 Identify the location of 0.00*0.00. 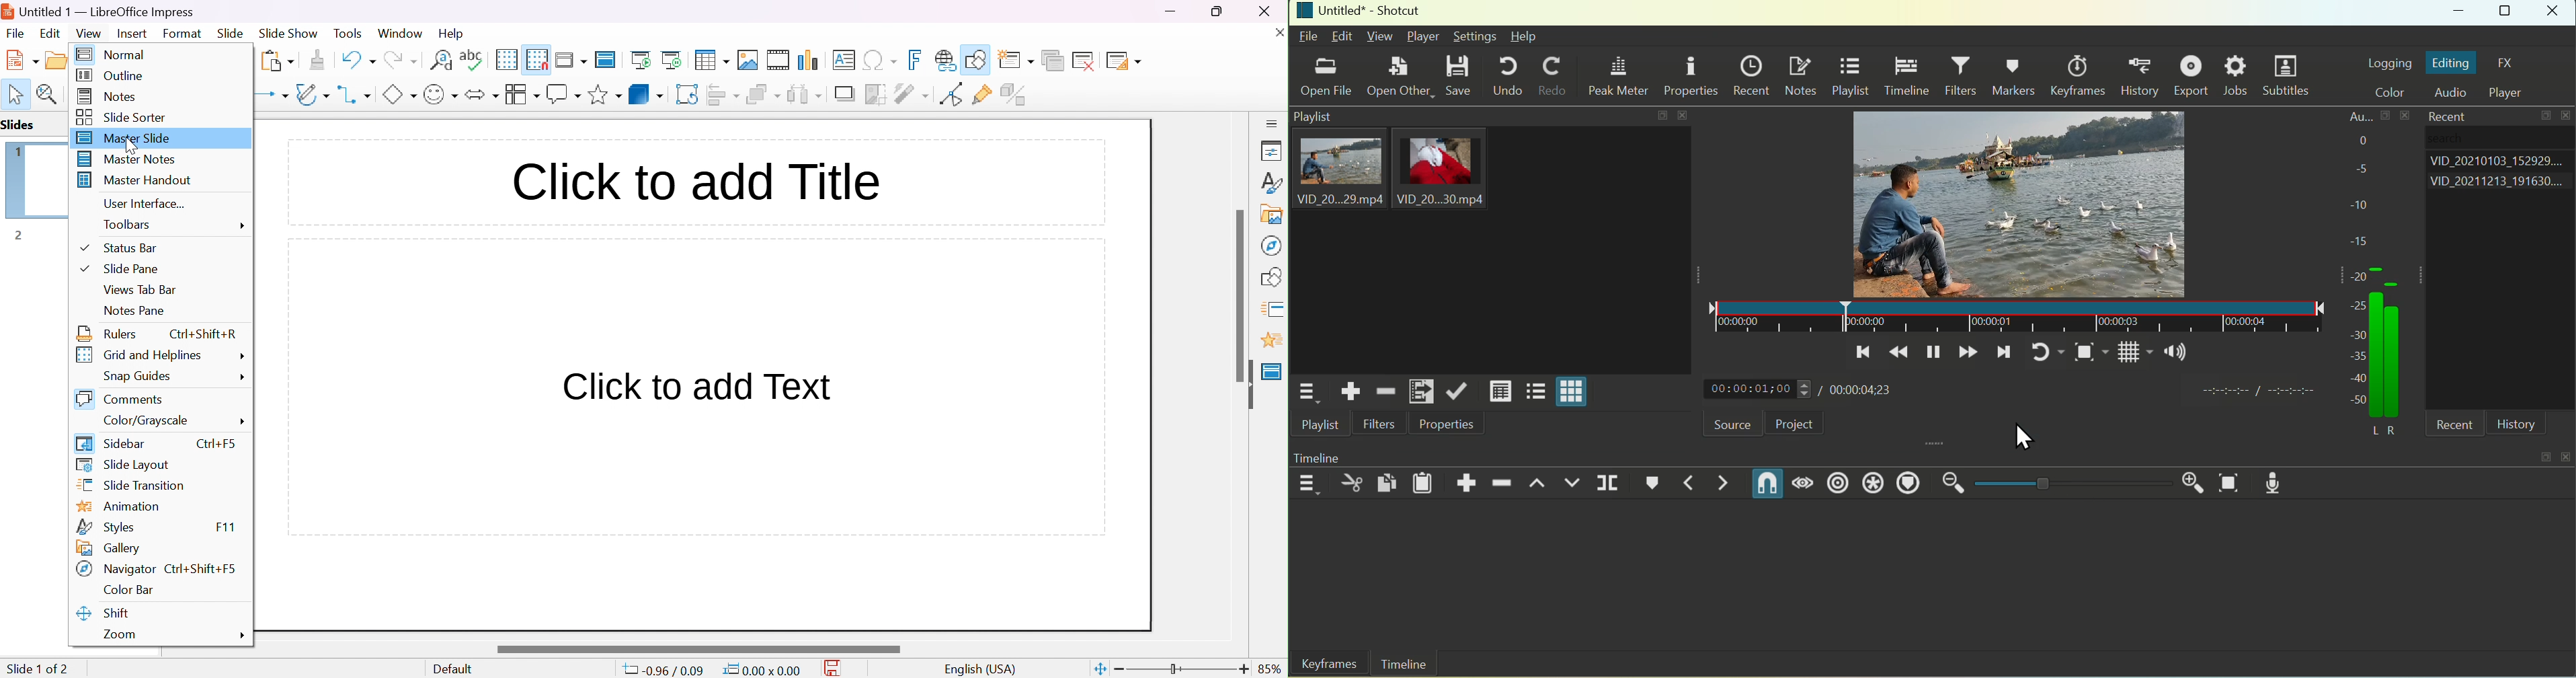
(761, 670).